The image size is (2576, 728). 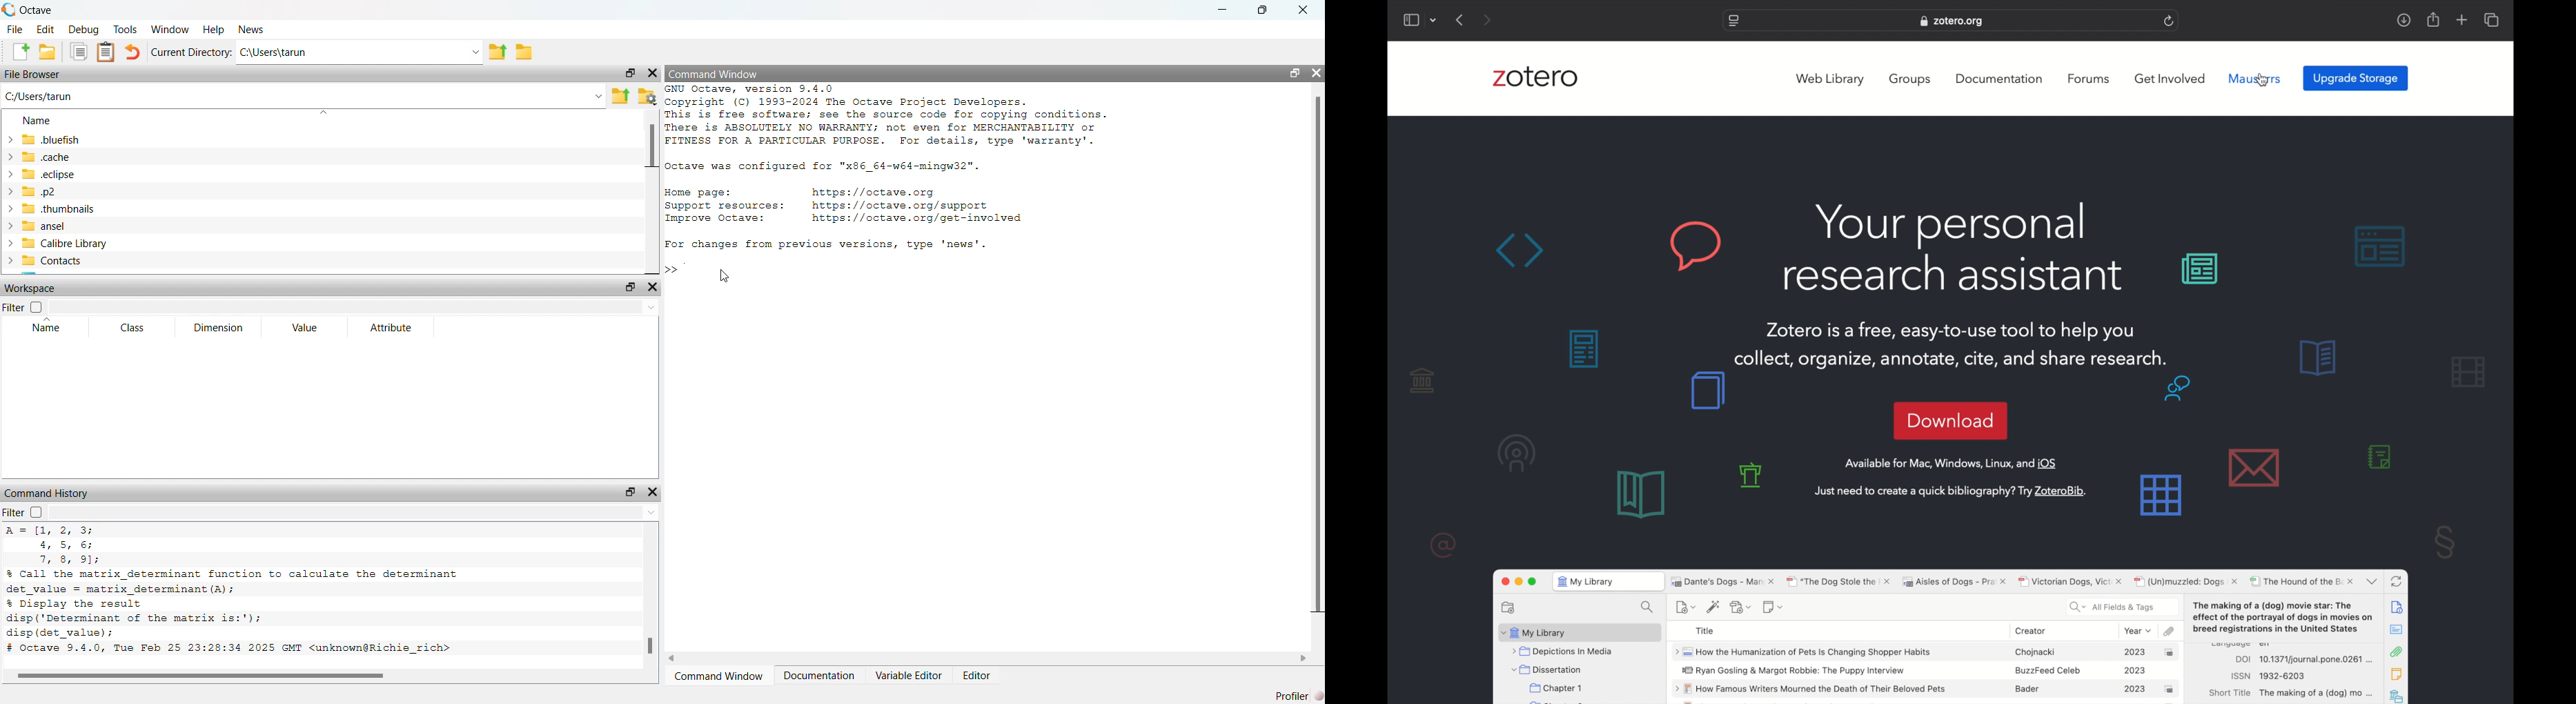 I want to click on one directory up, so click(x=620, y=95).